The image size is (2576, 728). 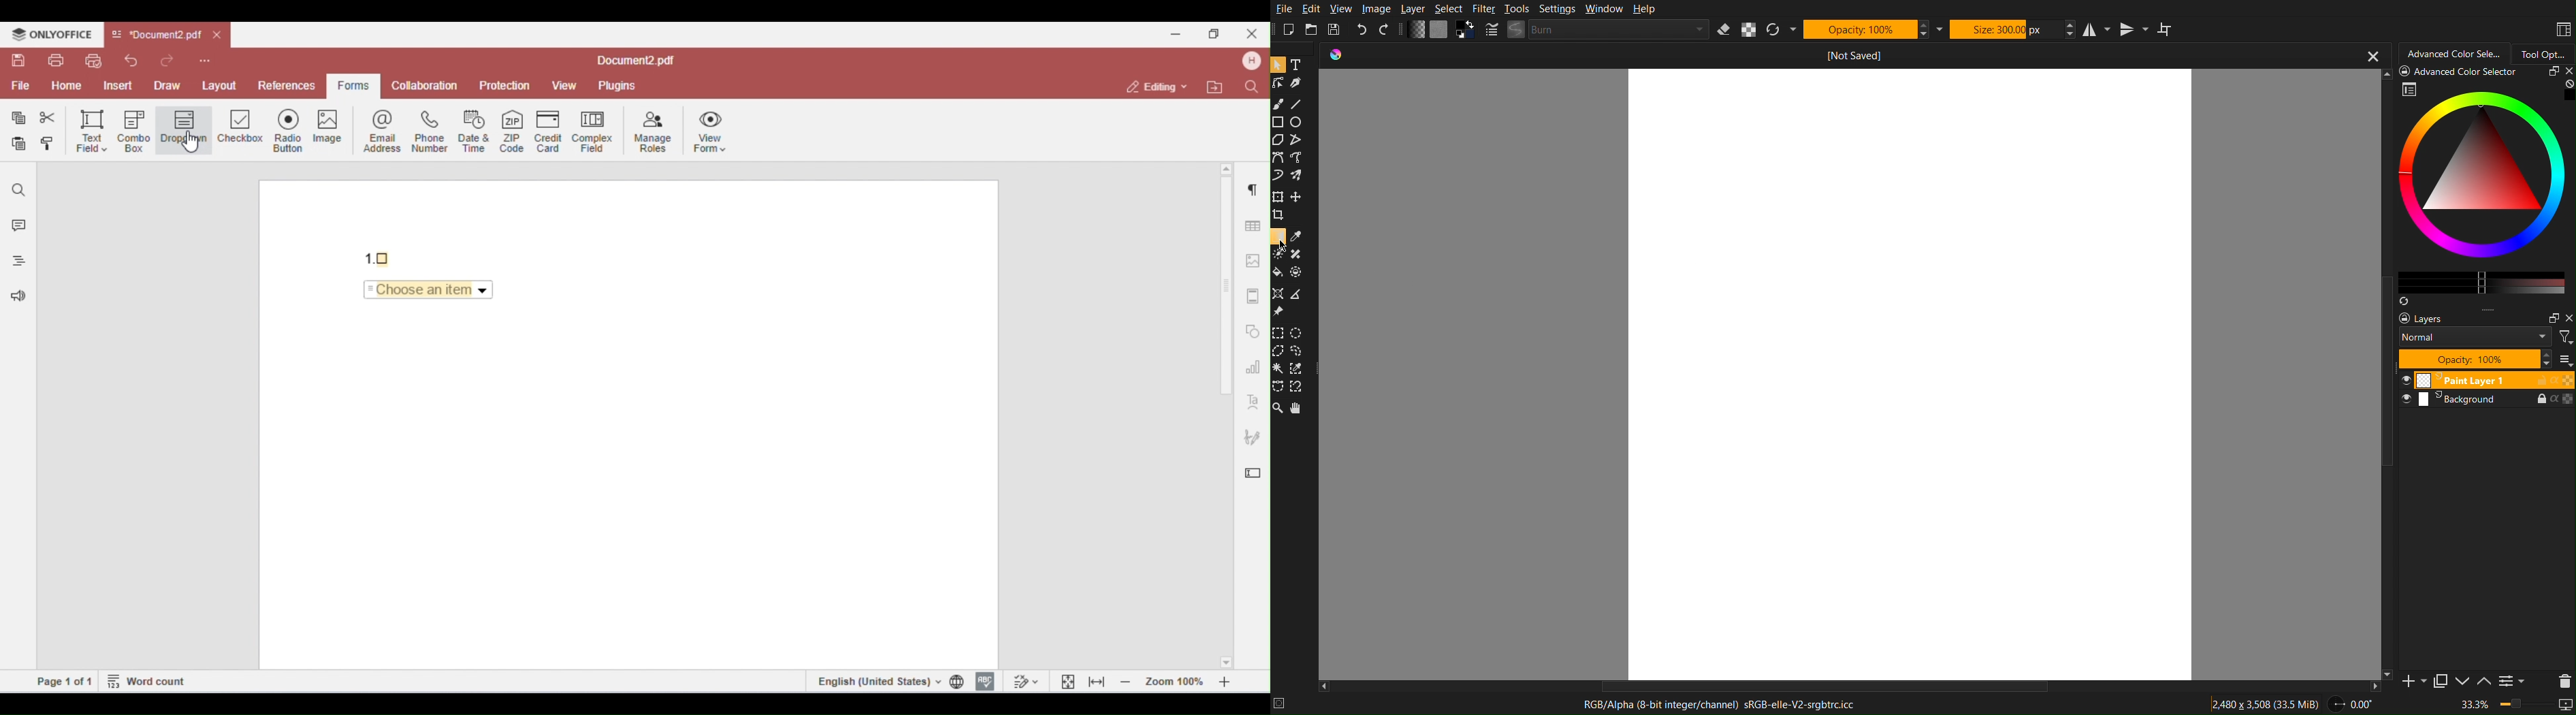 What do you see at coordinates (1278, 409) in the screenshot?
I see `Zoom` at bounding box center [1278, 409].